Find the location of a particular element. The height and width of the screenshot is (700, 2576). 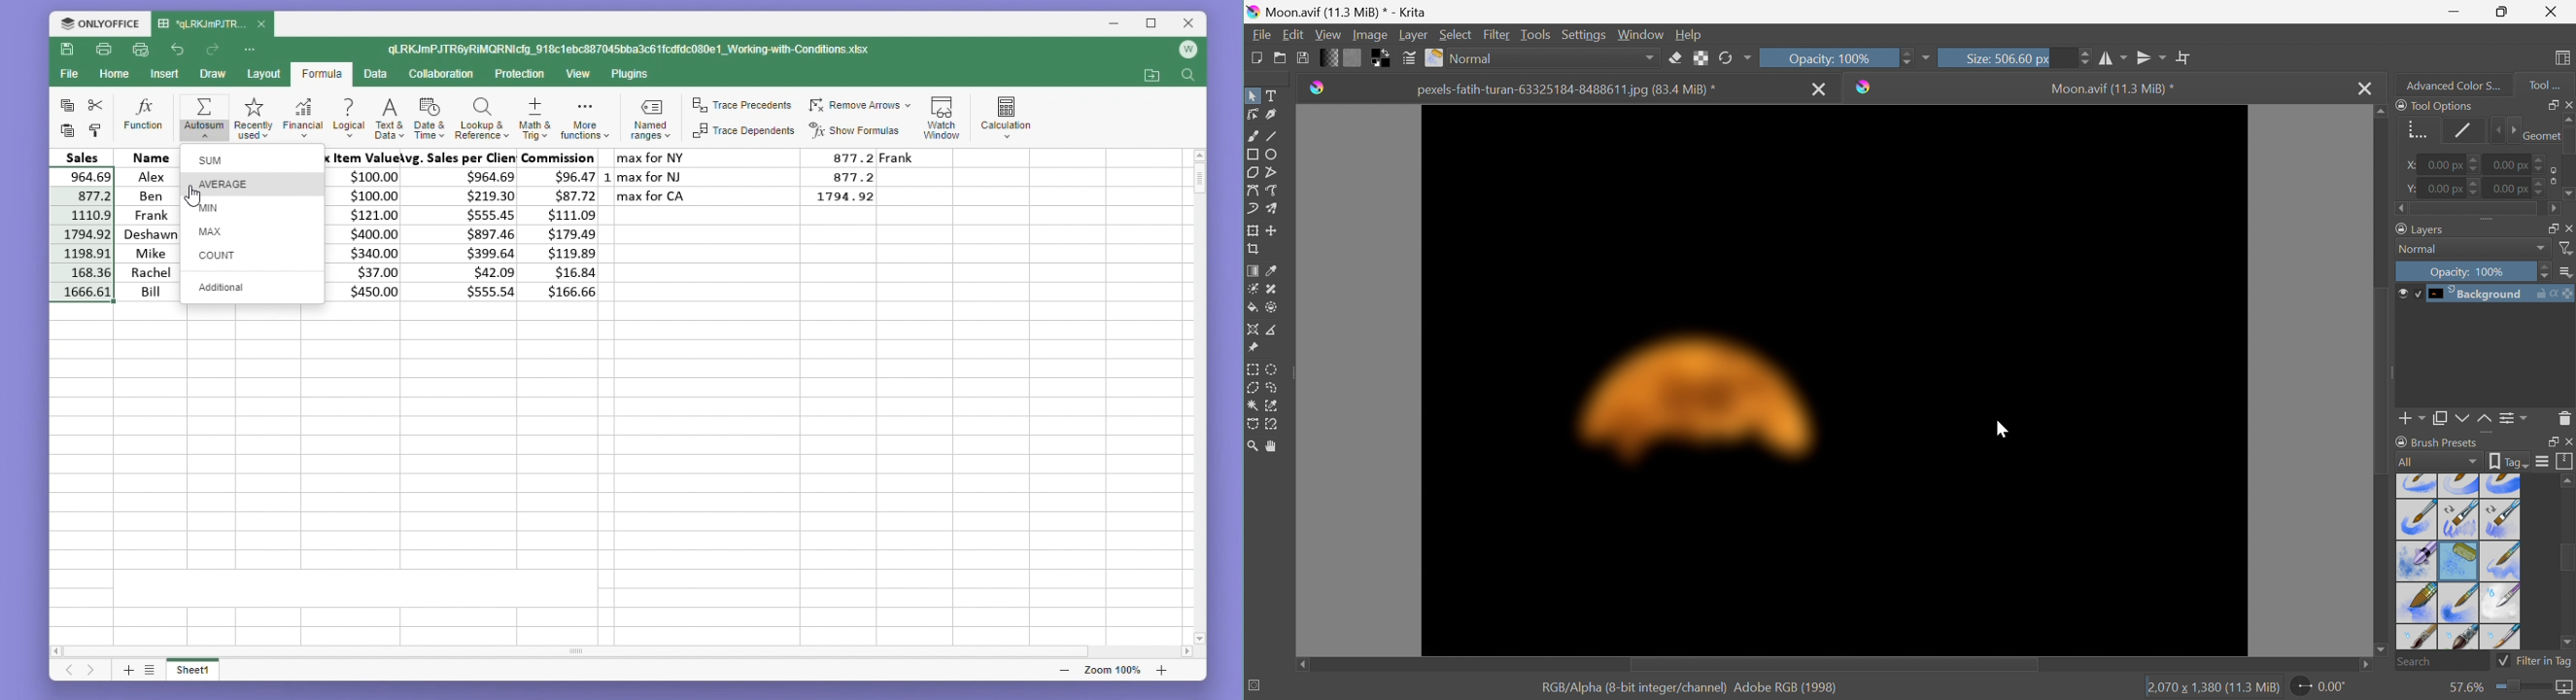

pexels-fatih-turan-63325184-8488611.jpg (83.4 MiB) *) is located at coordinates (1567, 90).